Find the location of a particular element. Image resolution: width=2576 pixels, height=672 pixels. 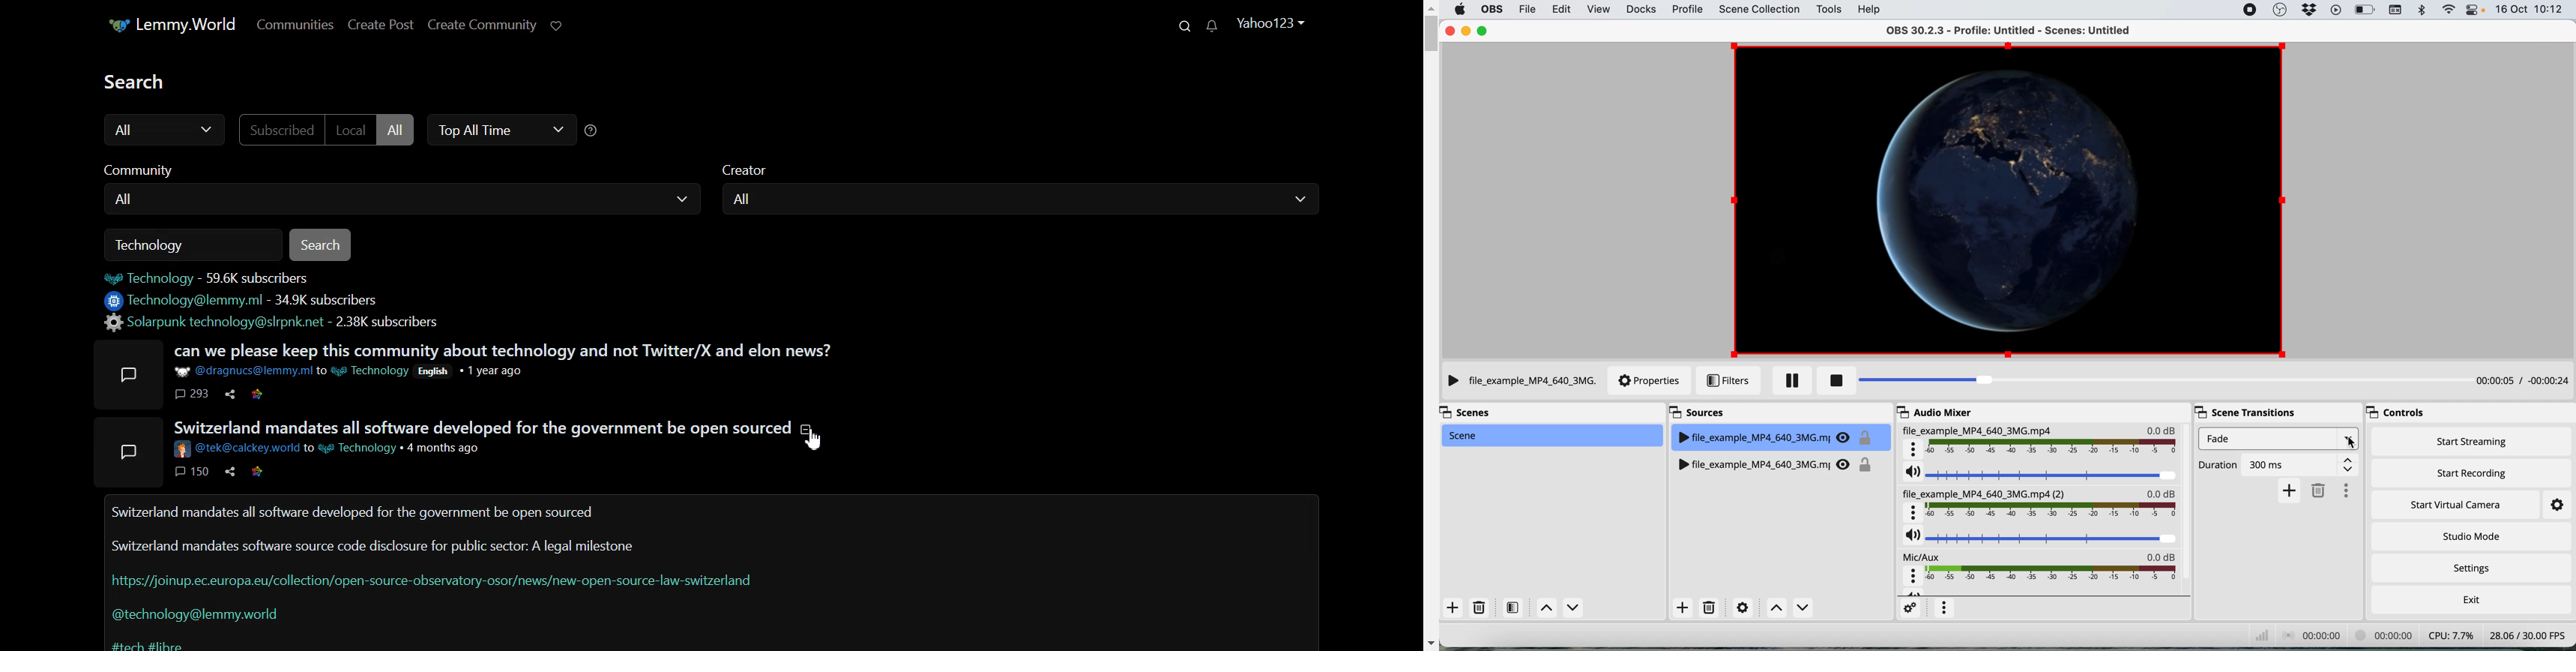

Communities is located at coordinates (298, 24).